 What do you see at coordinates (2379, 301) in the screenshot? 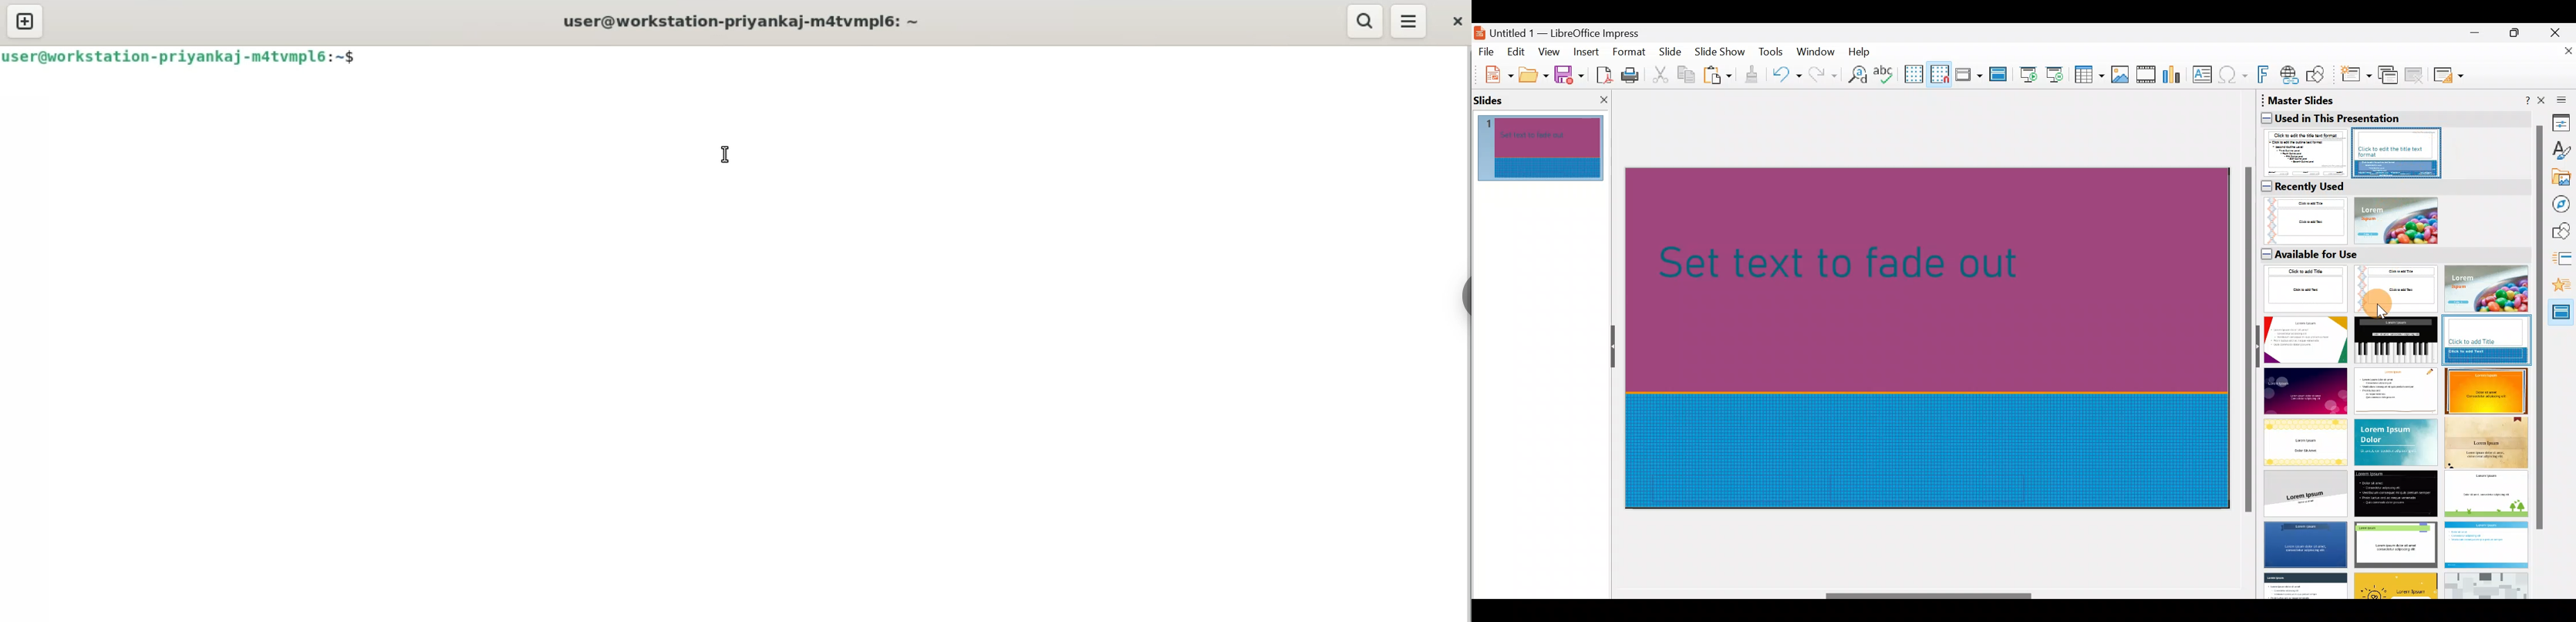
I see `Cursor` at bounding box center [2379, 301].